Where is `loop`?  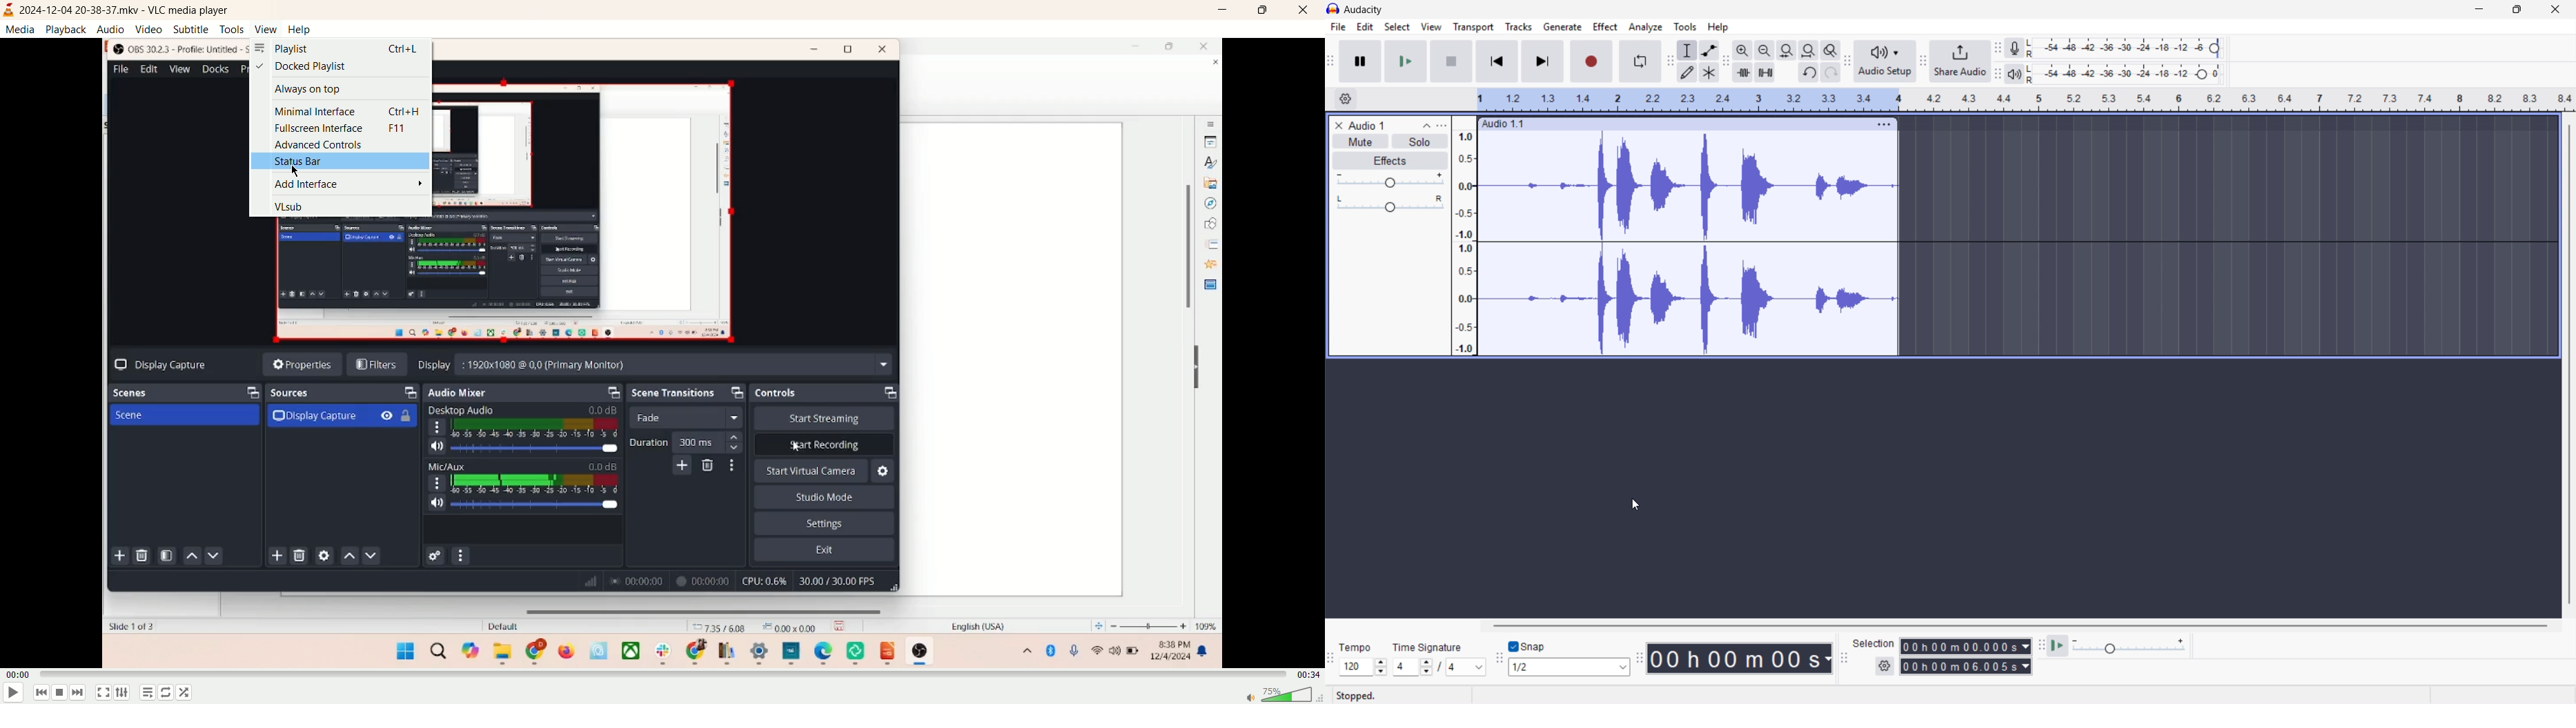
loop is located at coordinates (164, 694).